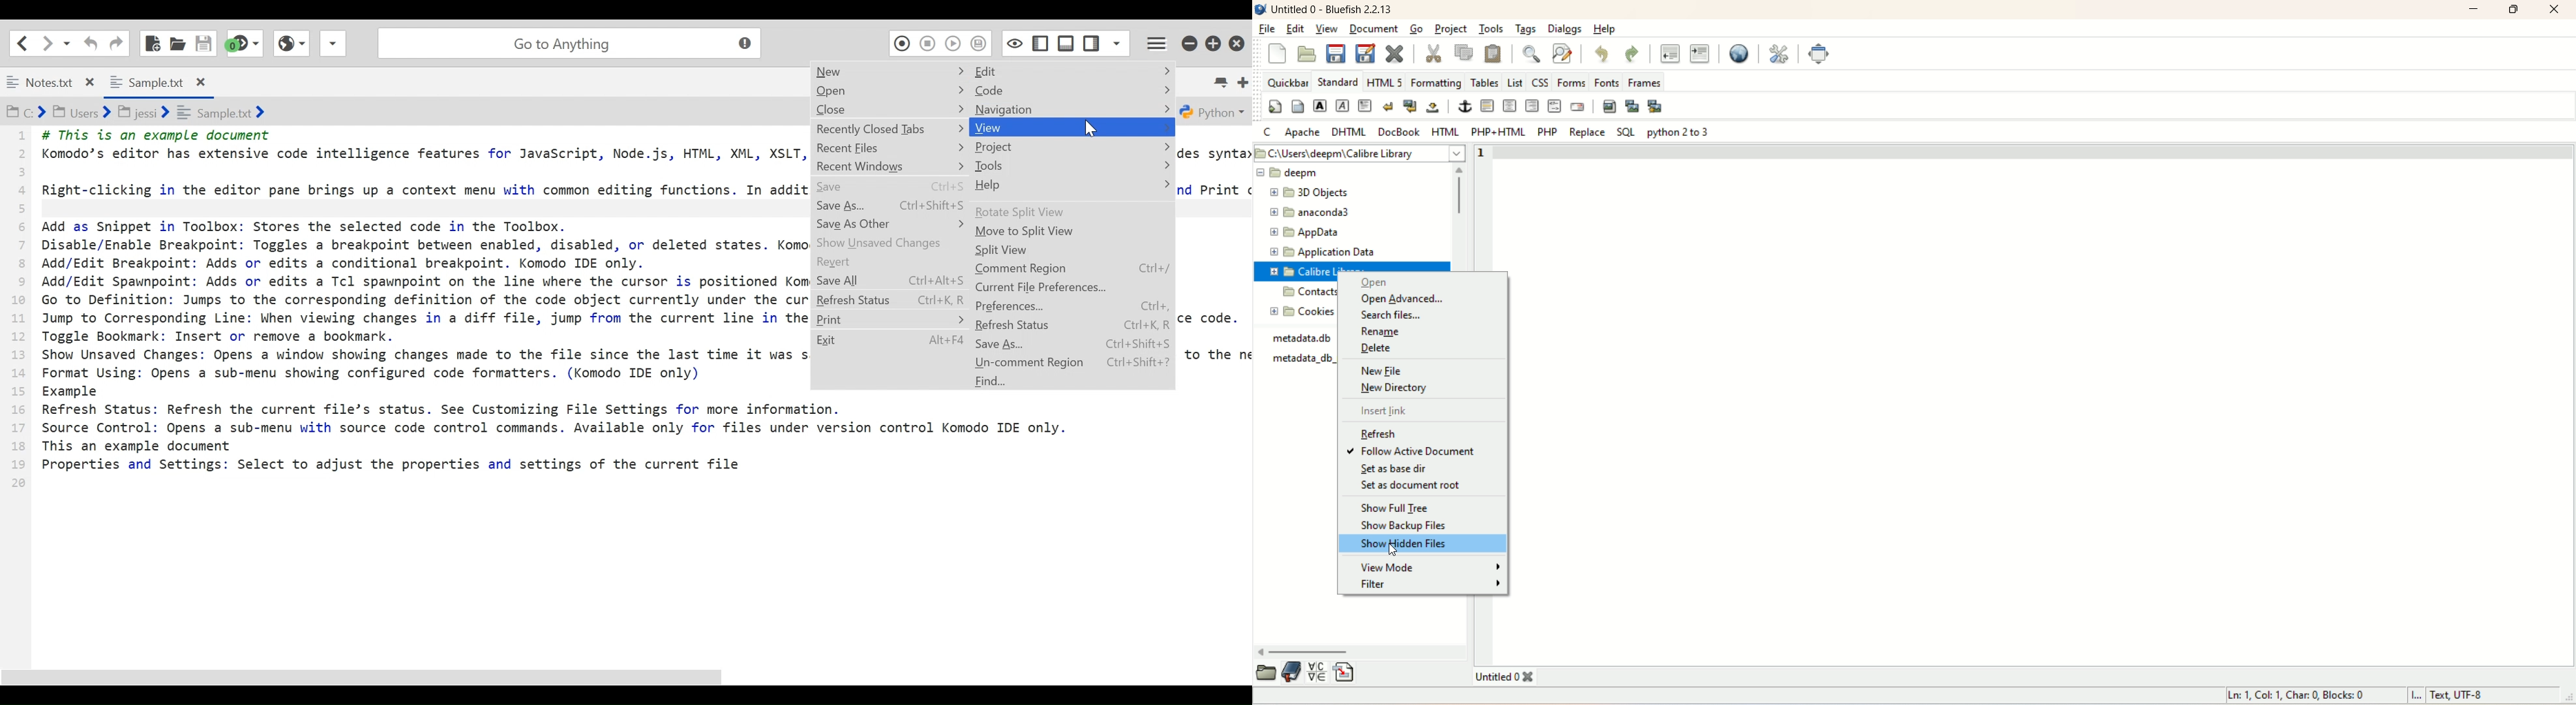 The image size is (2576, 728). I want to click on CSS, so click(1539, 83).